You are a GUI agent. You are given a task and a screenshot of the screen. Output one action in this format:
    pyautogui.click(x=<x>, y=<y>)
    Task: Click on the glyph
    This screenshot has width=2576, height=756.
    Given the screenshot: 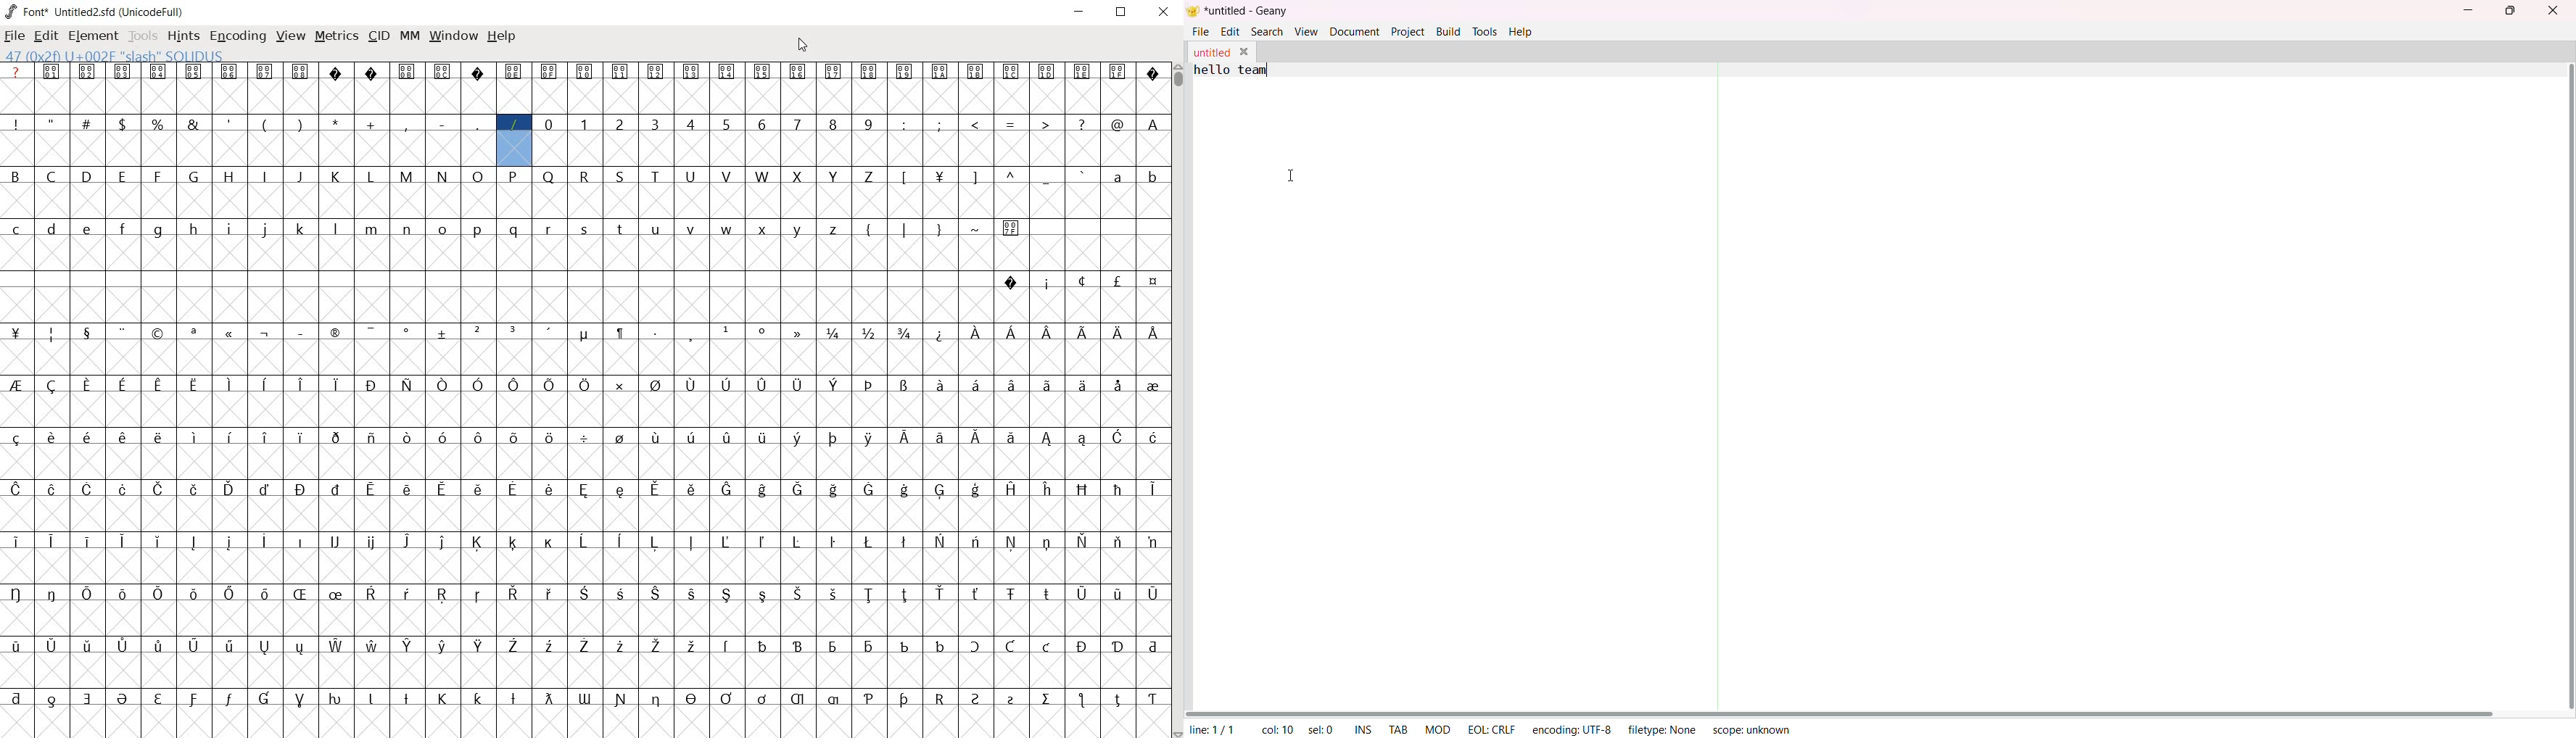 What is the action you would take?
    pyautogui.click(x=585, y=72)
    